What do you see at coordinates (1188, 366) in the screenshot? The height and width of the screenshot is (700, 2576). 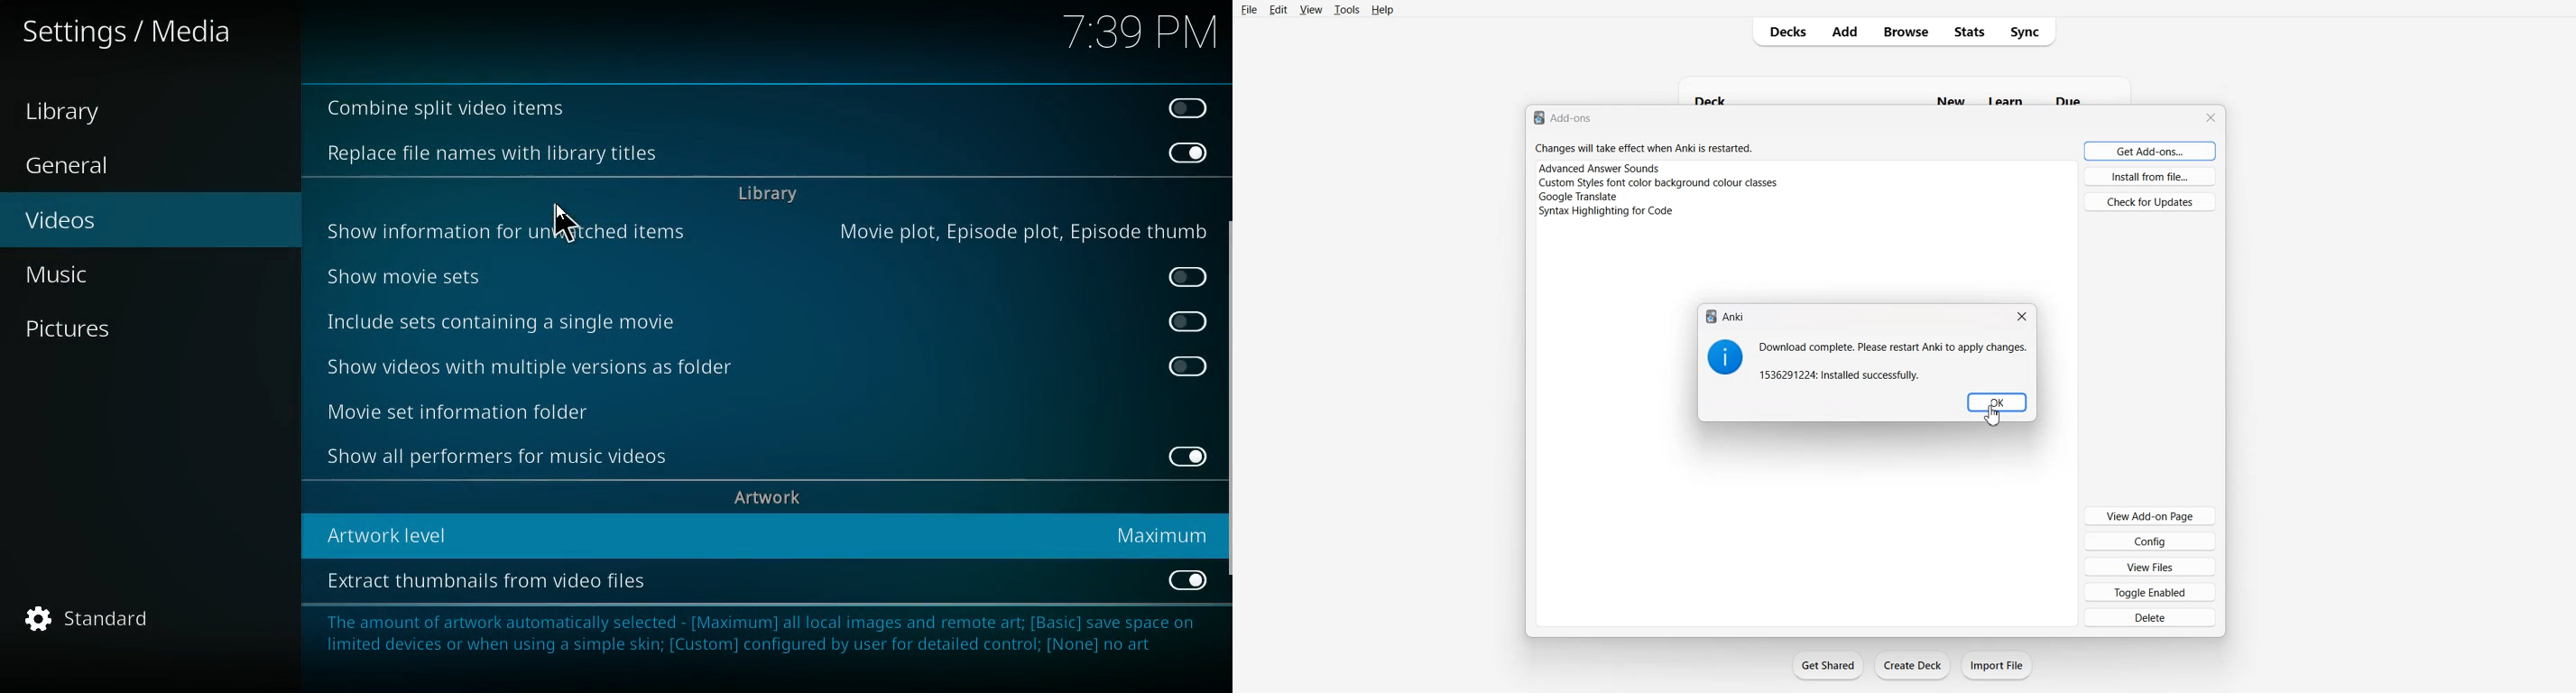 I see `off` at bounding box center [1188, 366].